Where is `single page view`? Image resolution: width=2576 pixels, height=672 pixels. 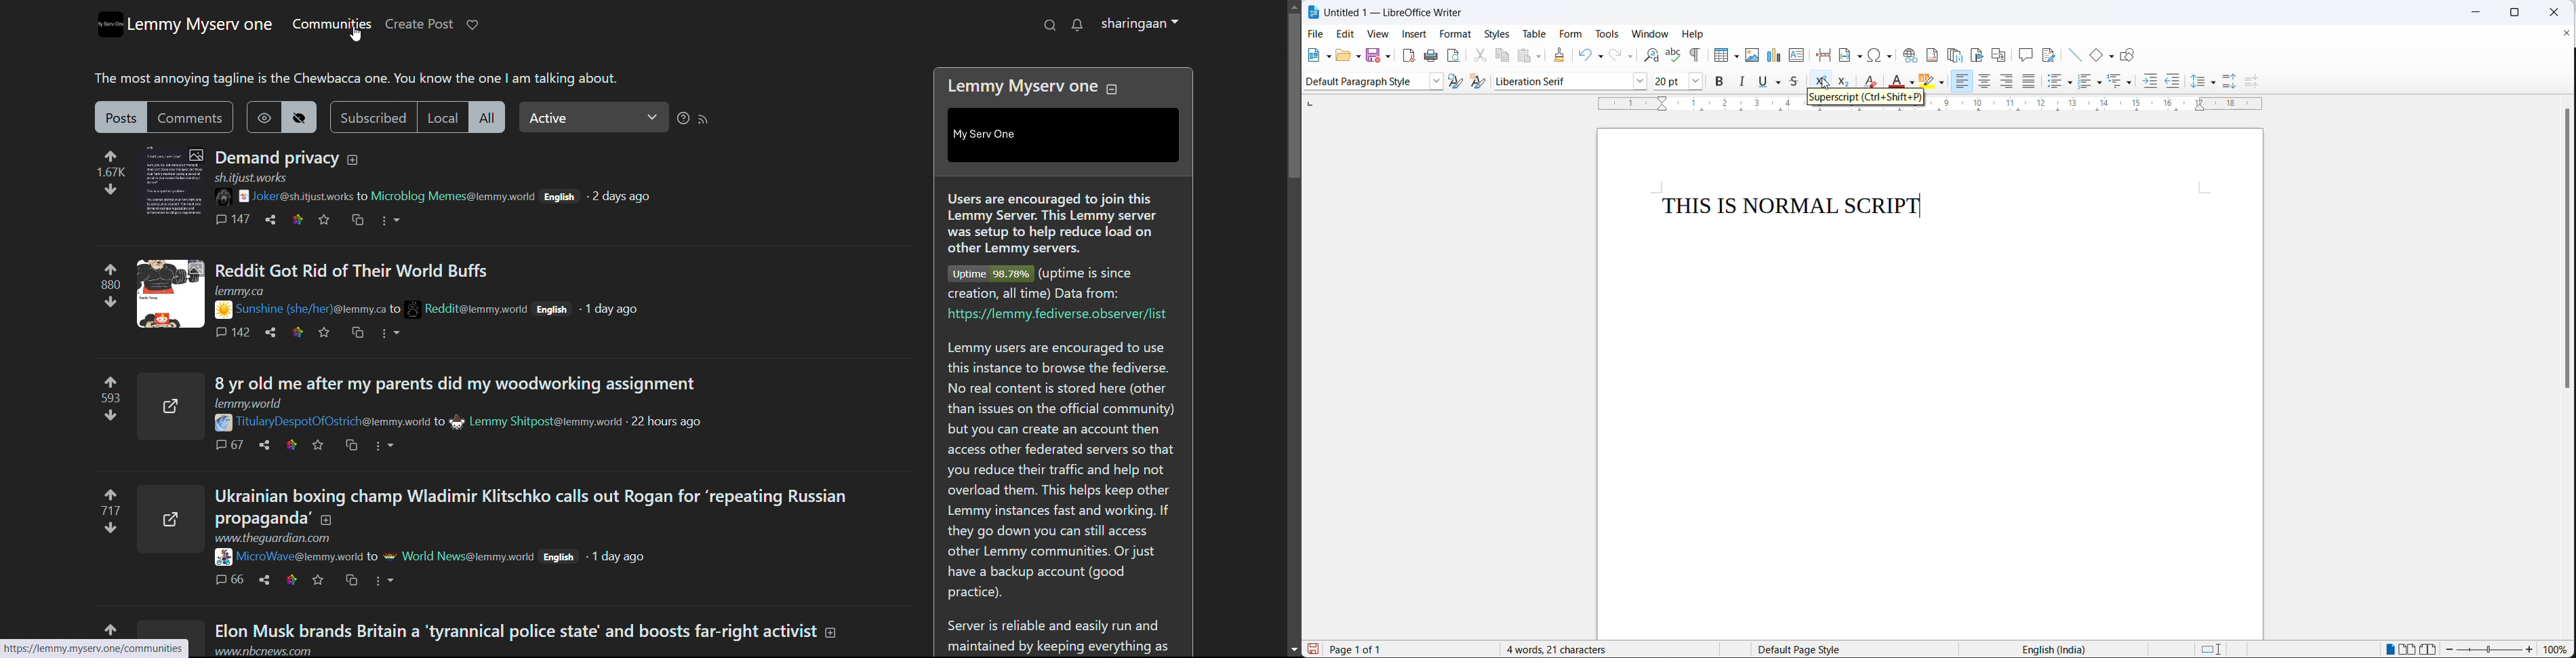
single page view is located at coordinates (2392, 649).